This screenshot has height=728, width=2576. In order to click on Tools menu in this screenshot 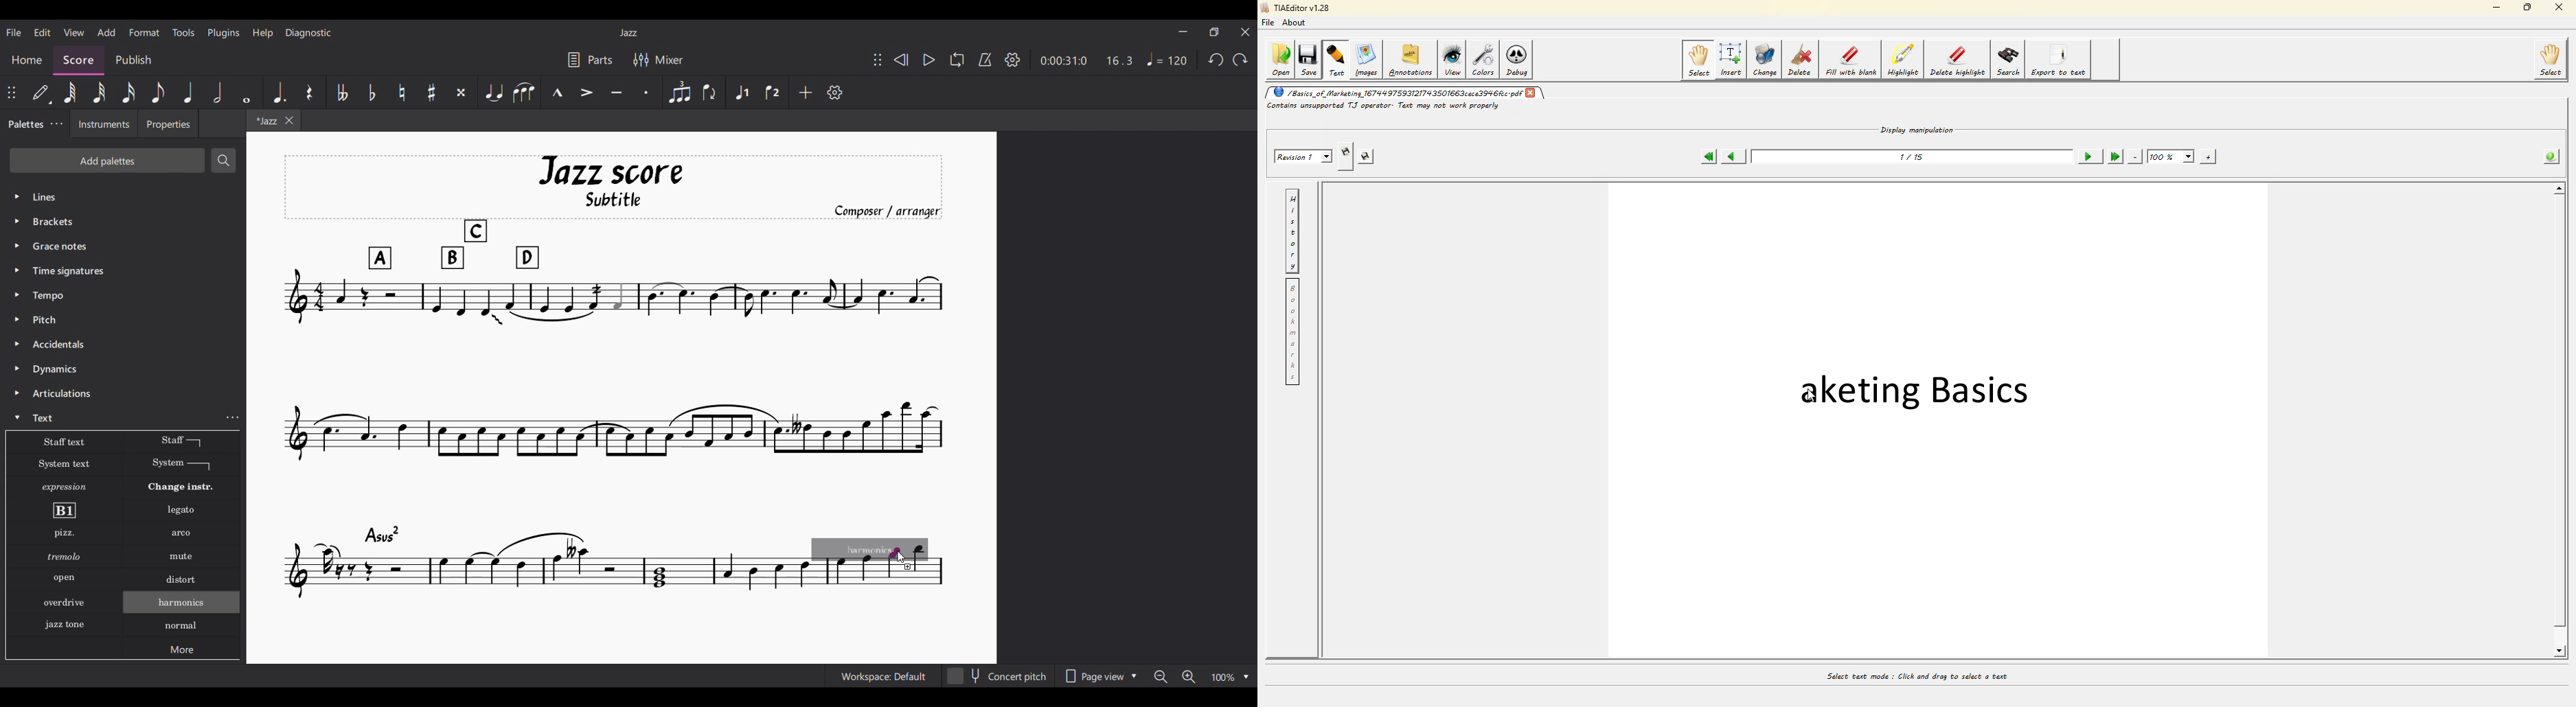, I will do `click(184, 33)`.